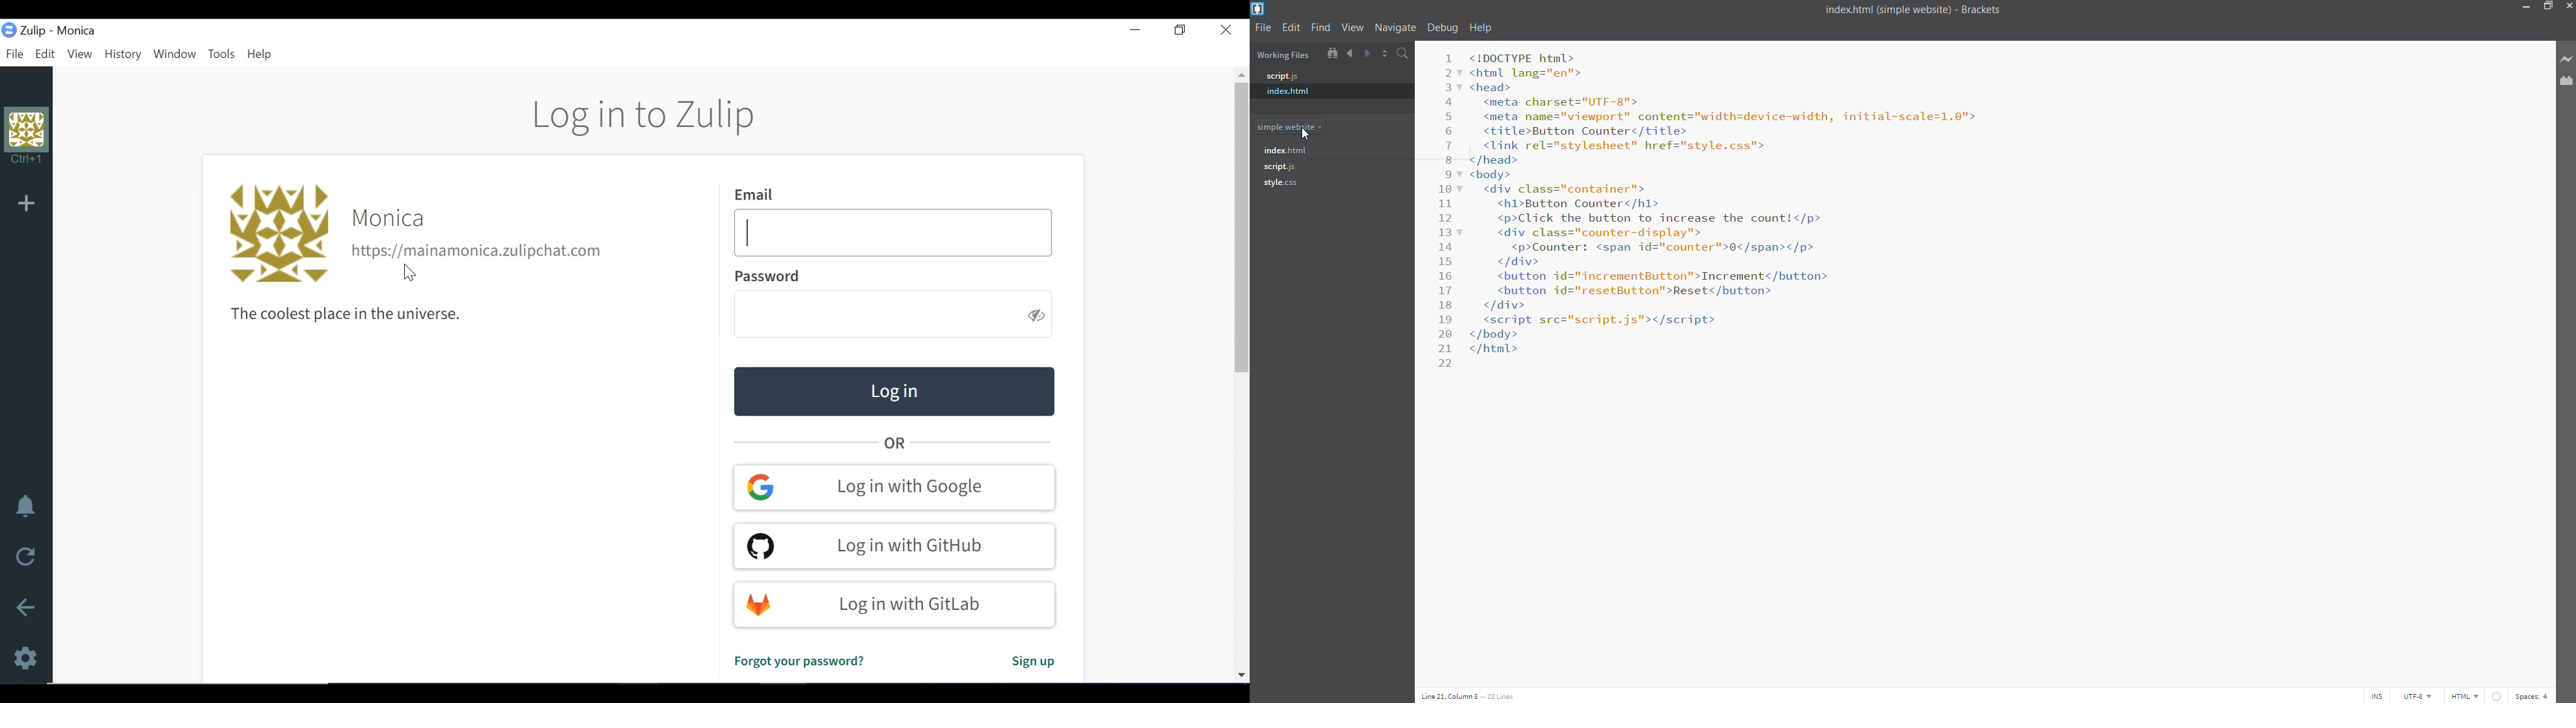 The image size is (2576, 728). Describe the element at coordinates (222, 55) in the screenshot. I see `Tools` at that location.